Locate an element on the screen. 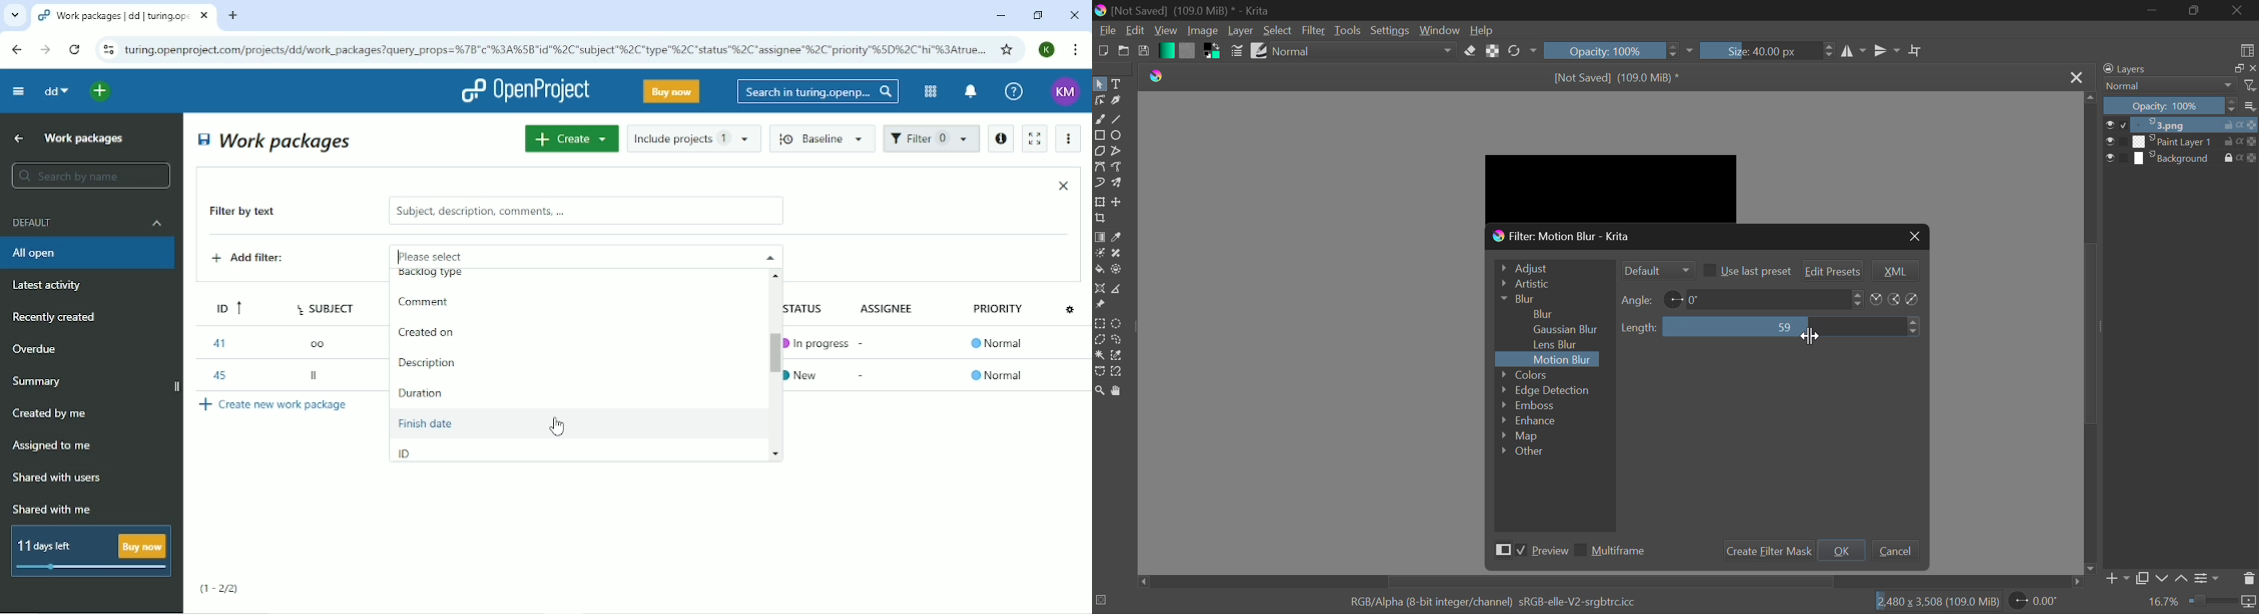 The image size is (2268, 616). Opacity: 100% is located at coordinates (1602, 50).